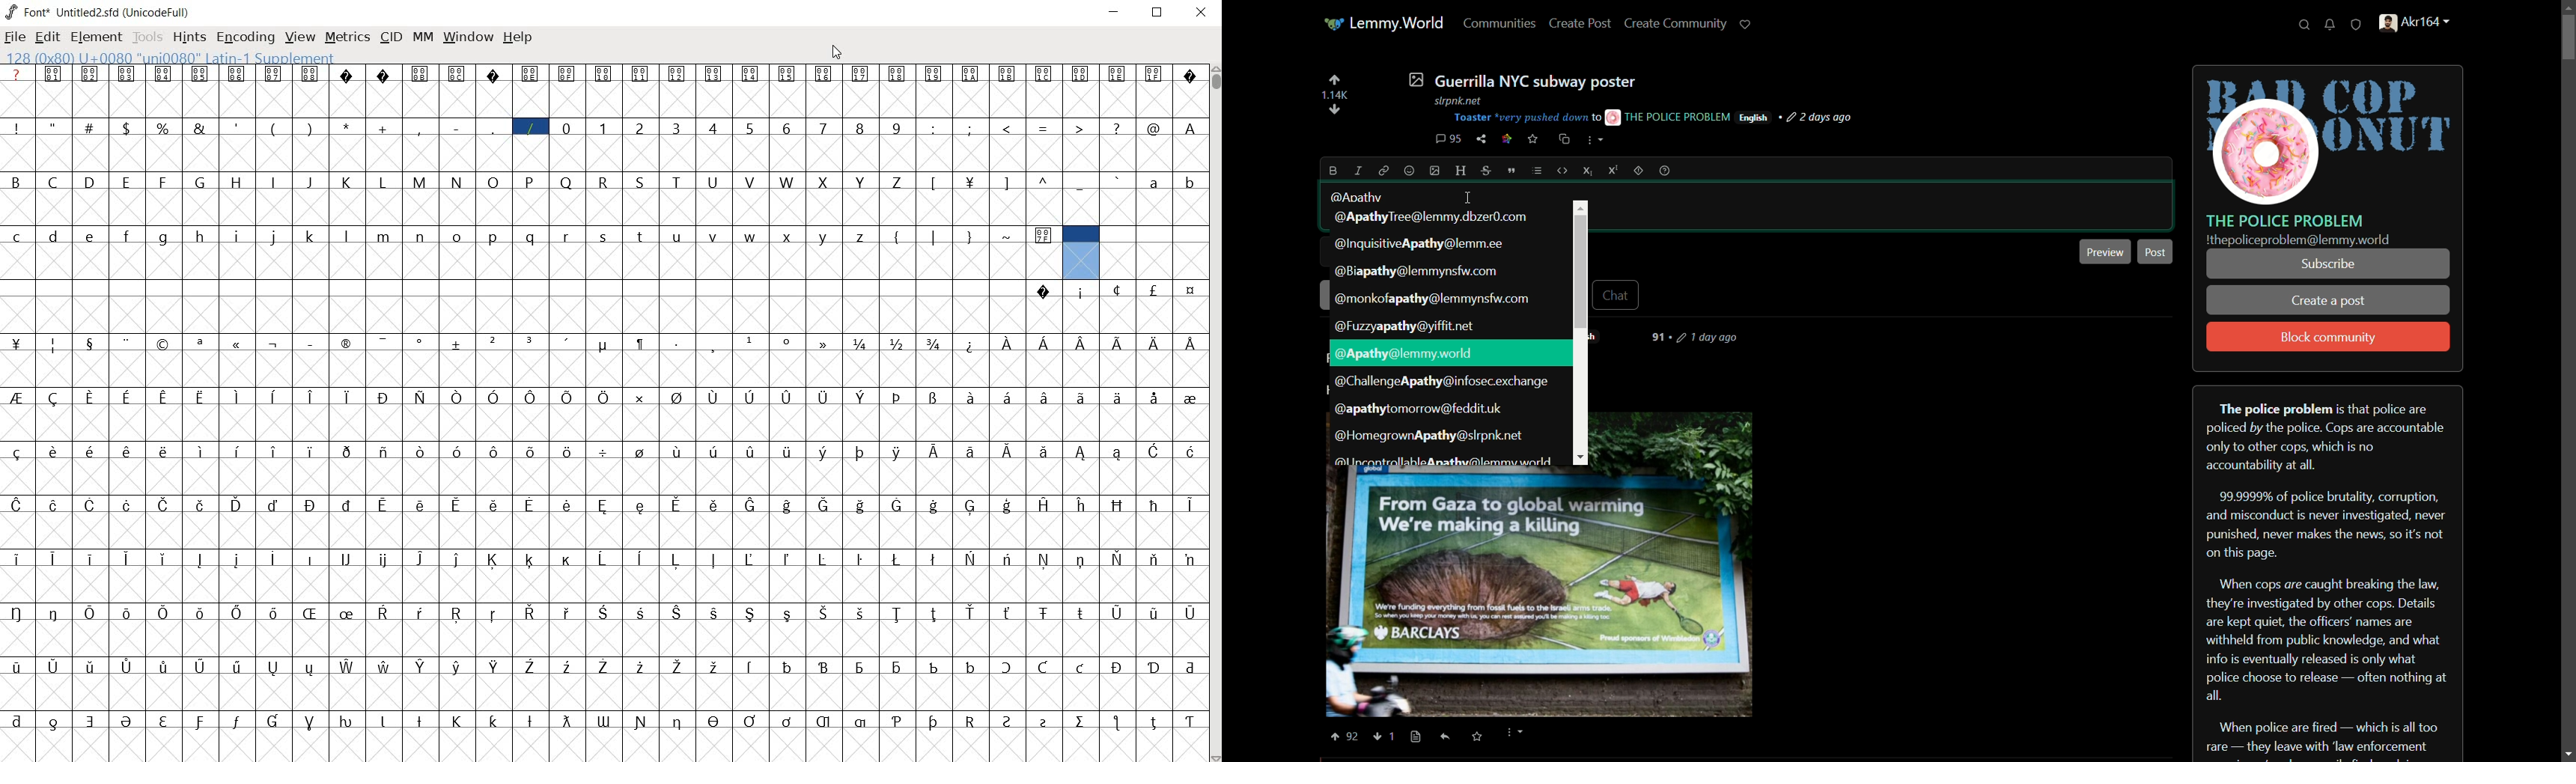 The image size is (2576, 784). I want to click on Symbol, so click(130, 505).